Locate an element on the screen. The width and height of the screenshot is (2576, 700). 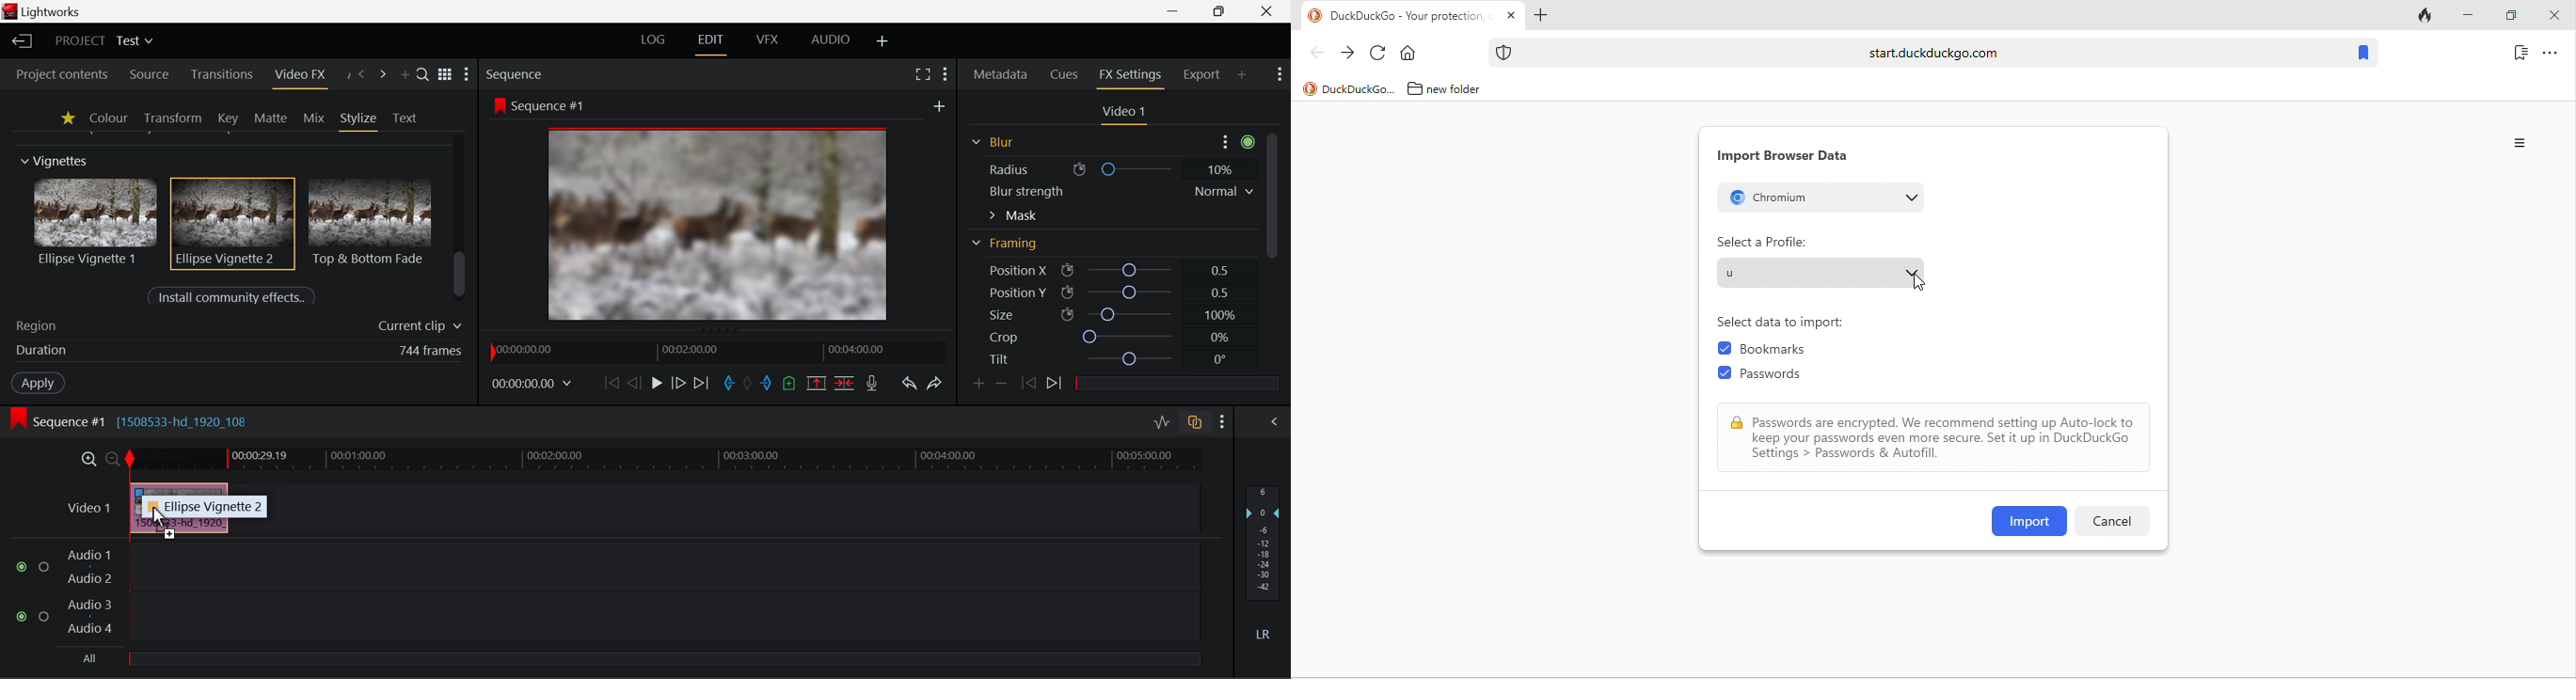
Remove keyframe is located at coordinates (1001, 383).